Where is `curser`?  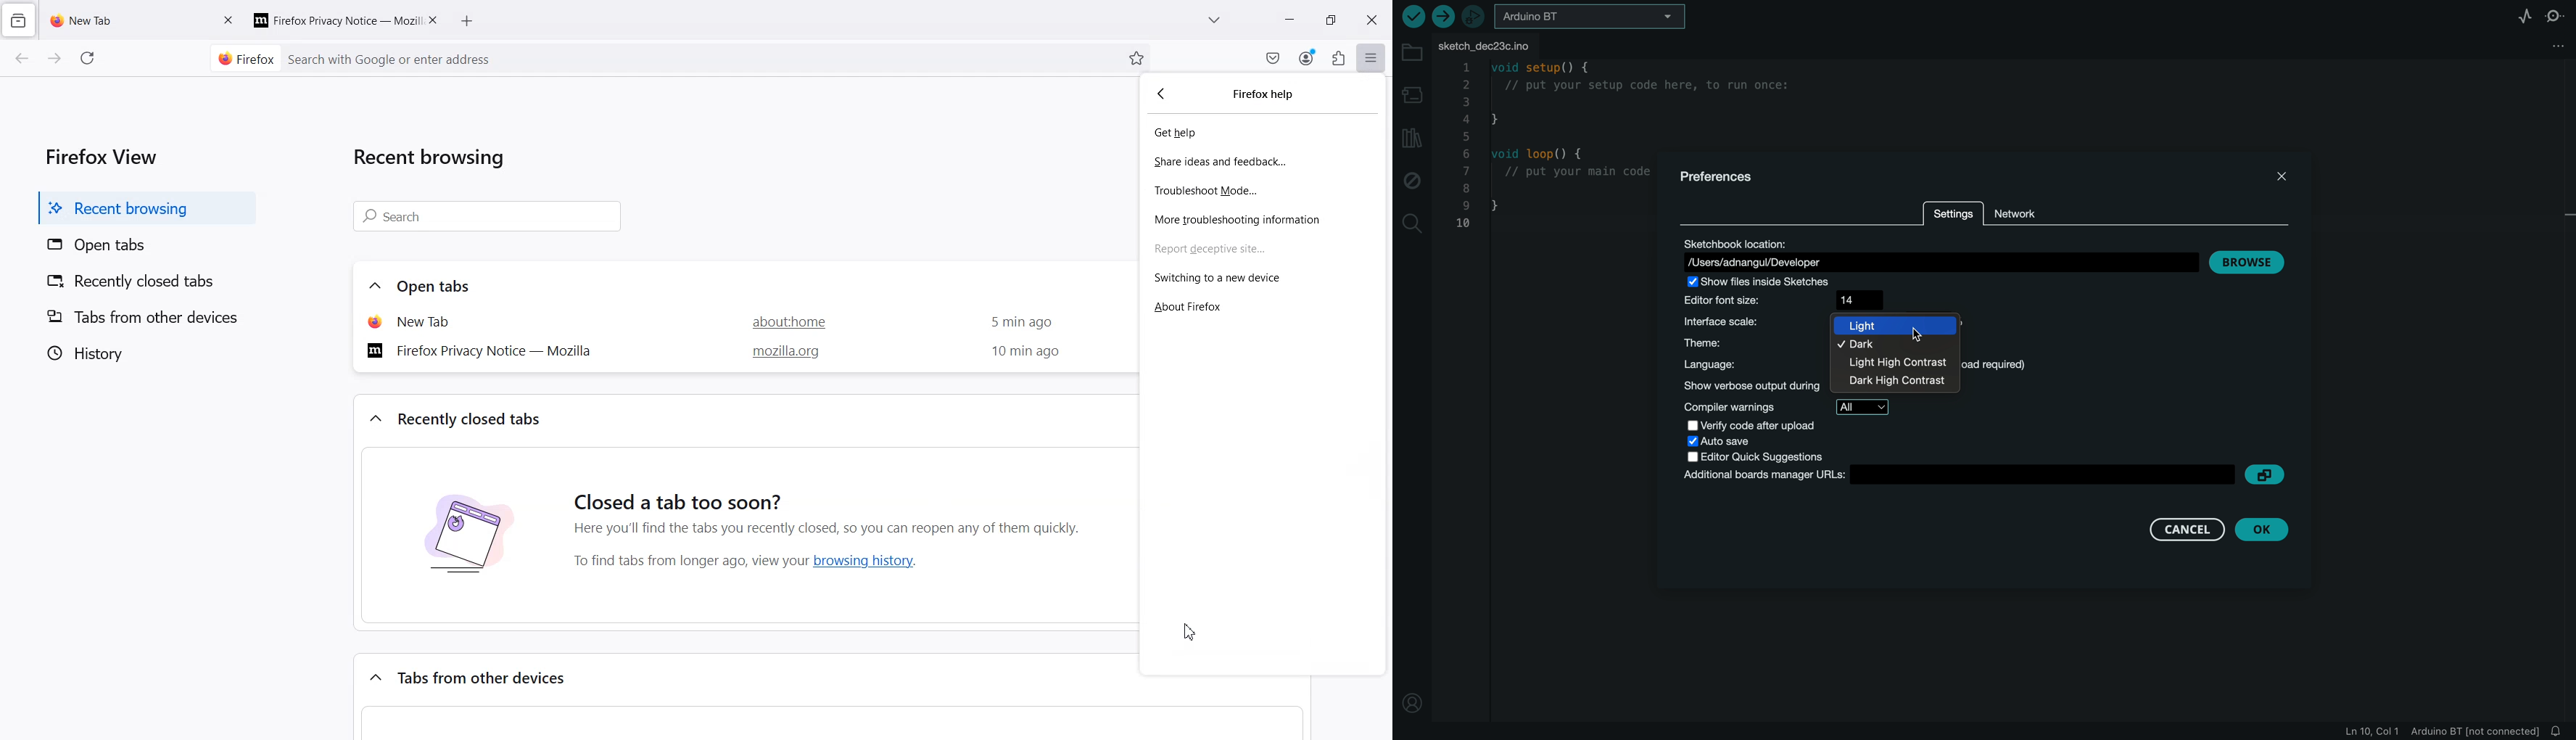
curser is located at coordinates (1921, 335).